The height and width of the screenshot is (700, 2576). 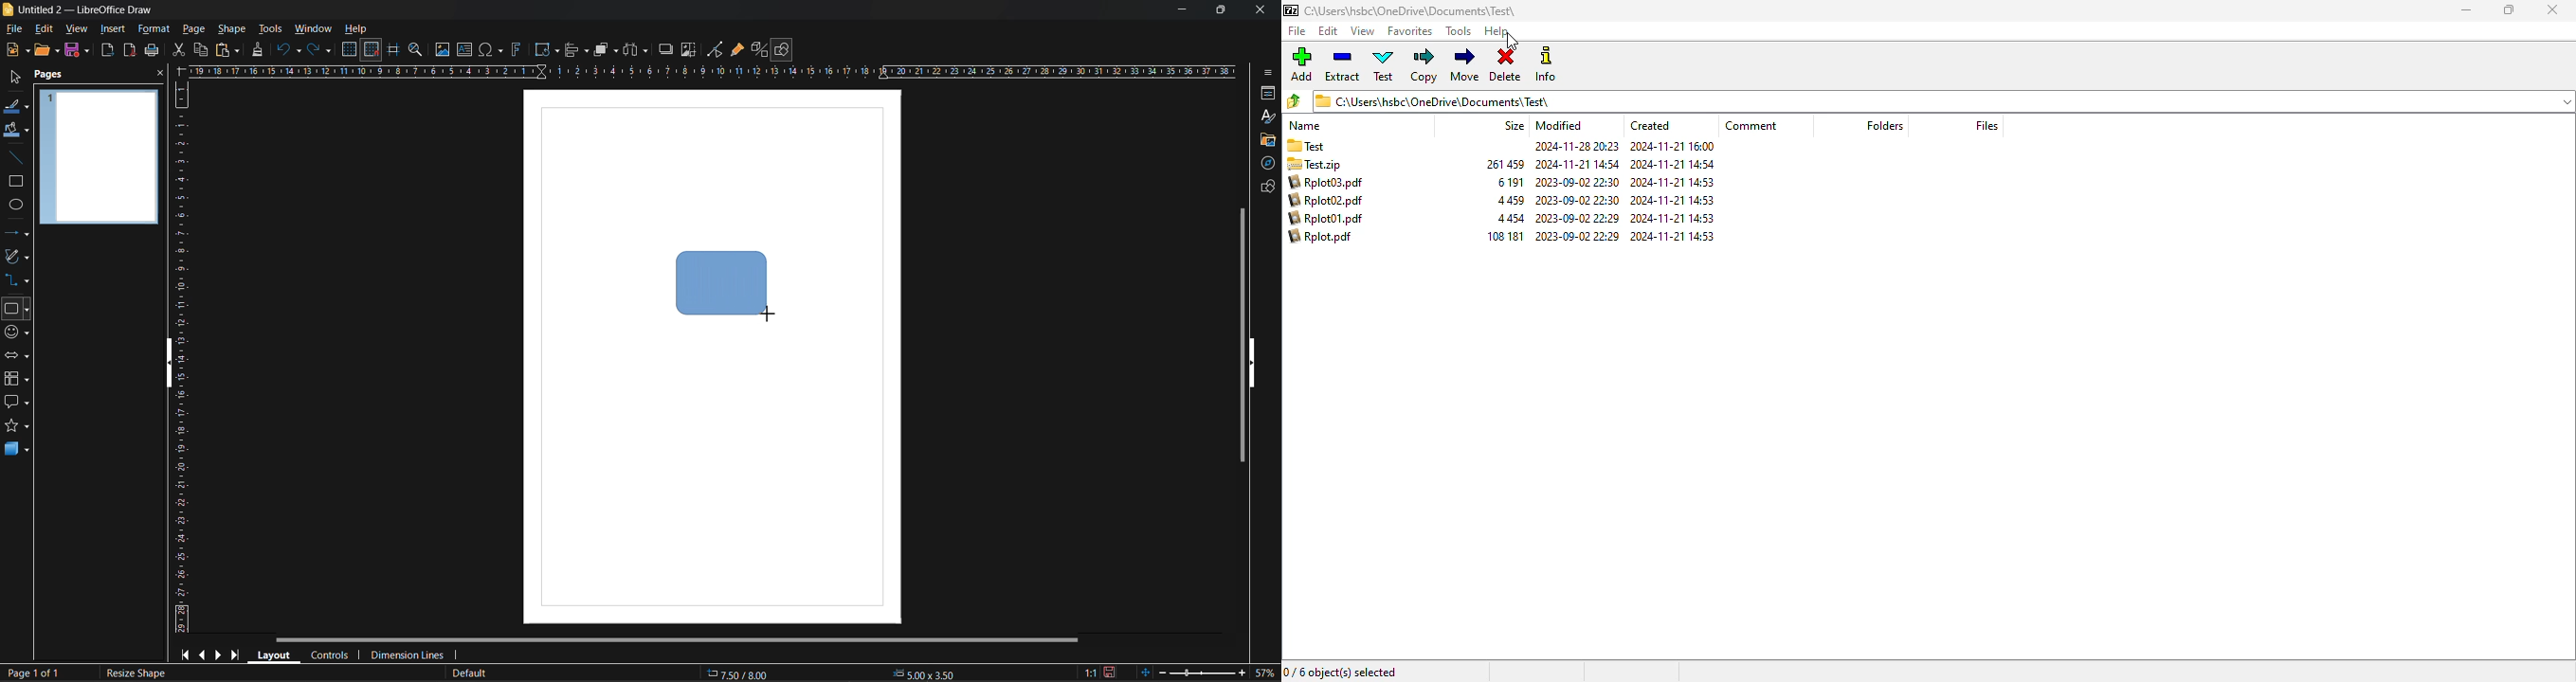 I want to click on transformations, so click(x=547, y=50).